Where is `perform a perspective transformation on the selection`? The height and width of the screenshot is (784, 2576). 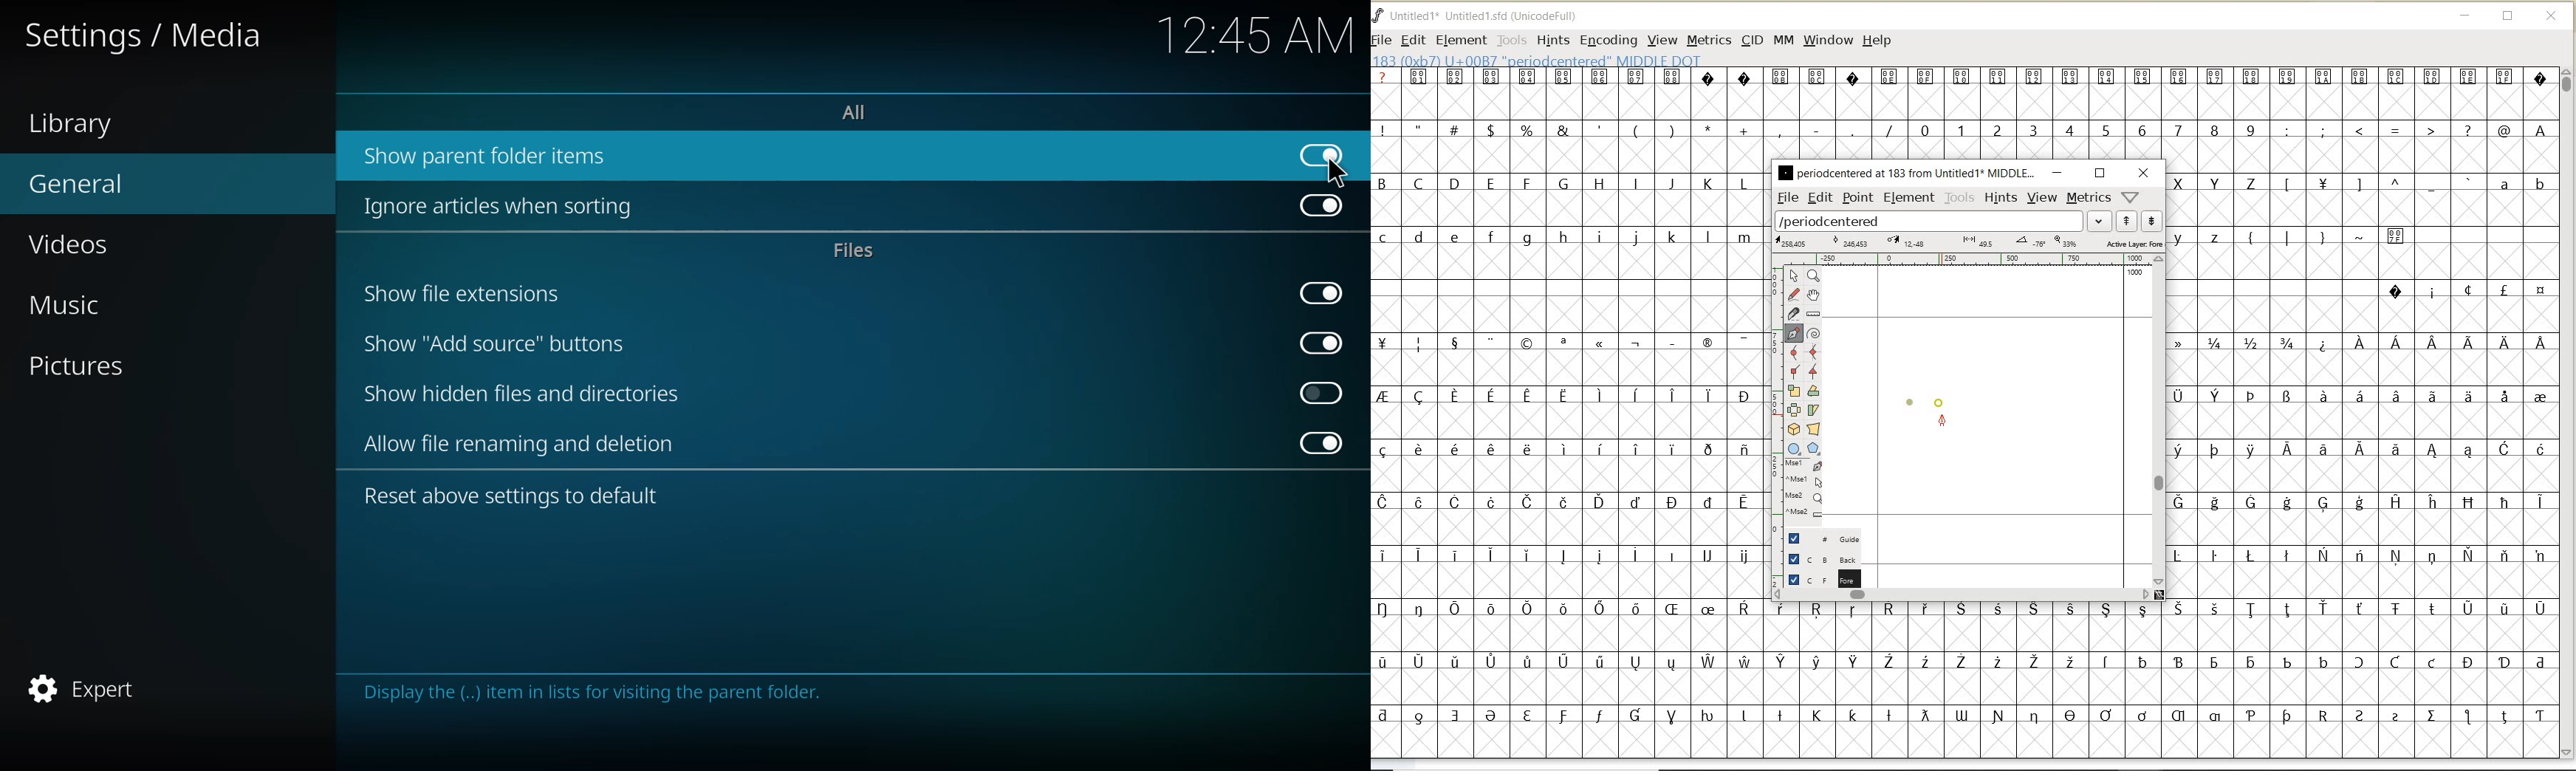
perform a perspective transformation on the selection is located at coordinates (1814, 429).